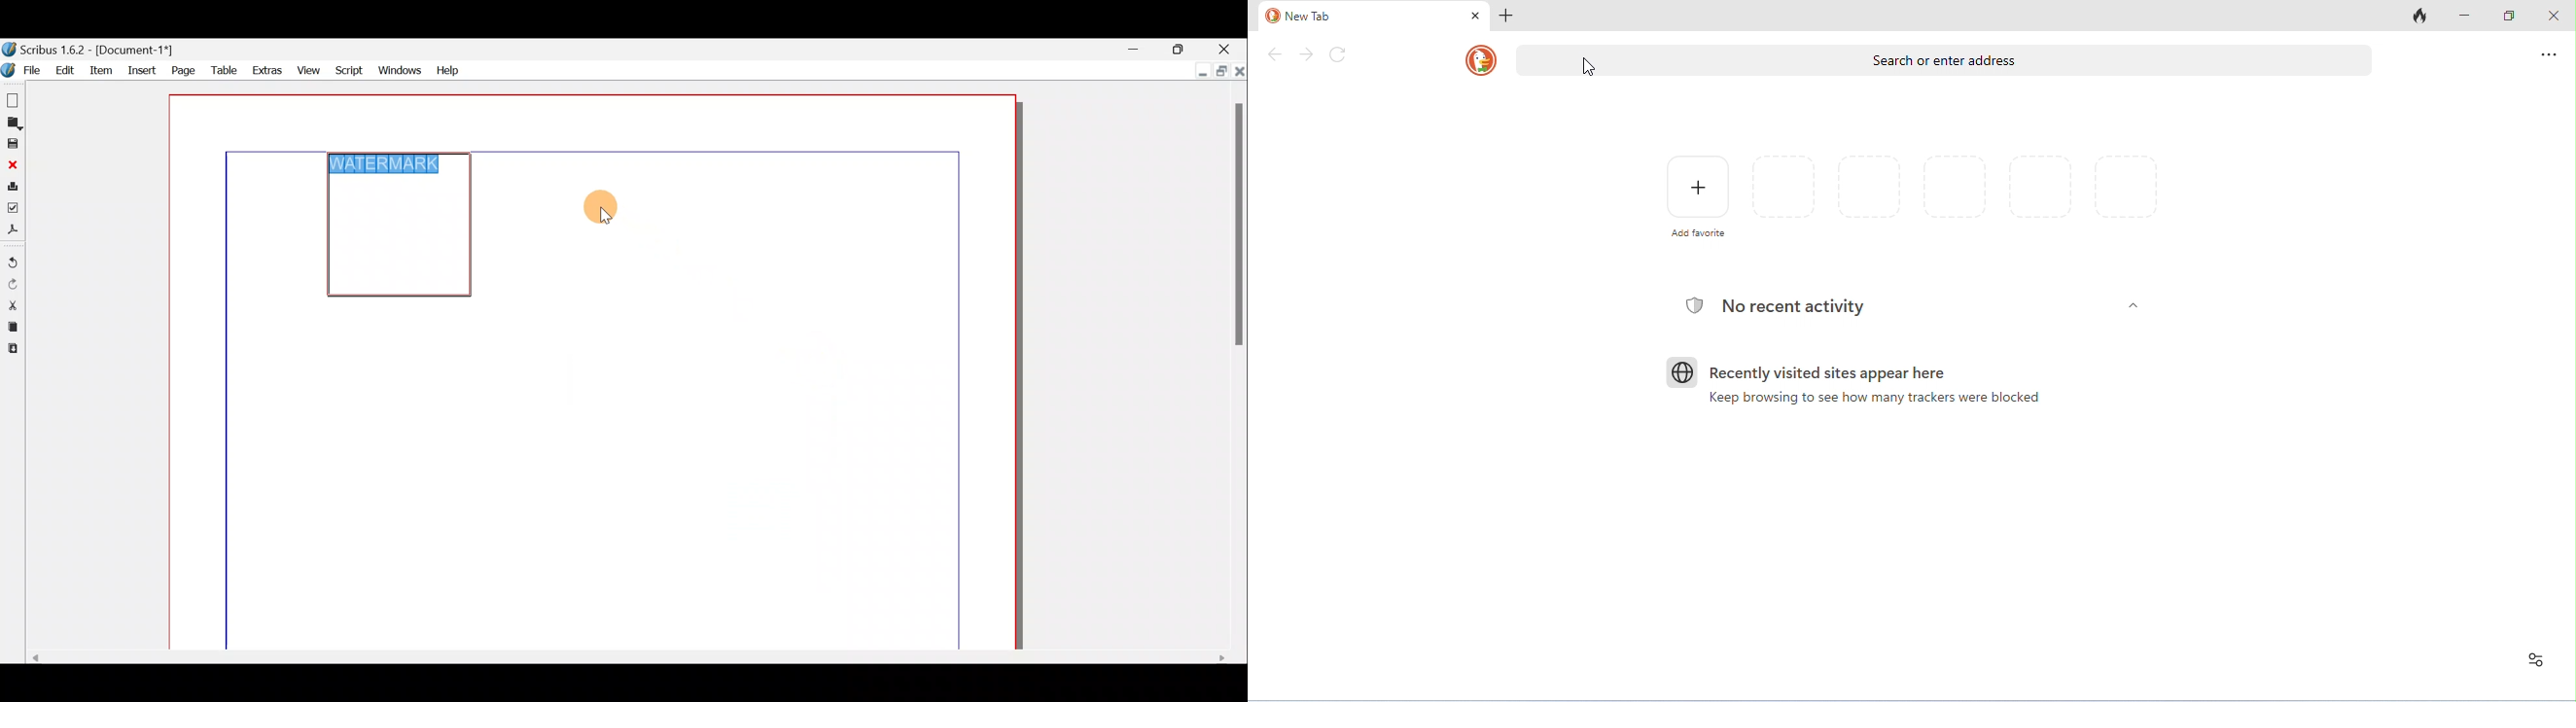 This screenshot has width=2576, height=728. What do you see at coordinates (104, 70) in the screenshot?
I see `Item` at bounding box center [104, 70].